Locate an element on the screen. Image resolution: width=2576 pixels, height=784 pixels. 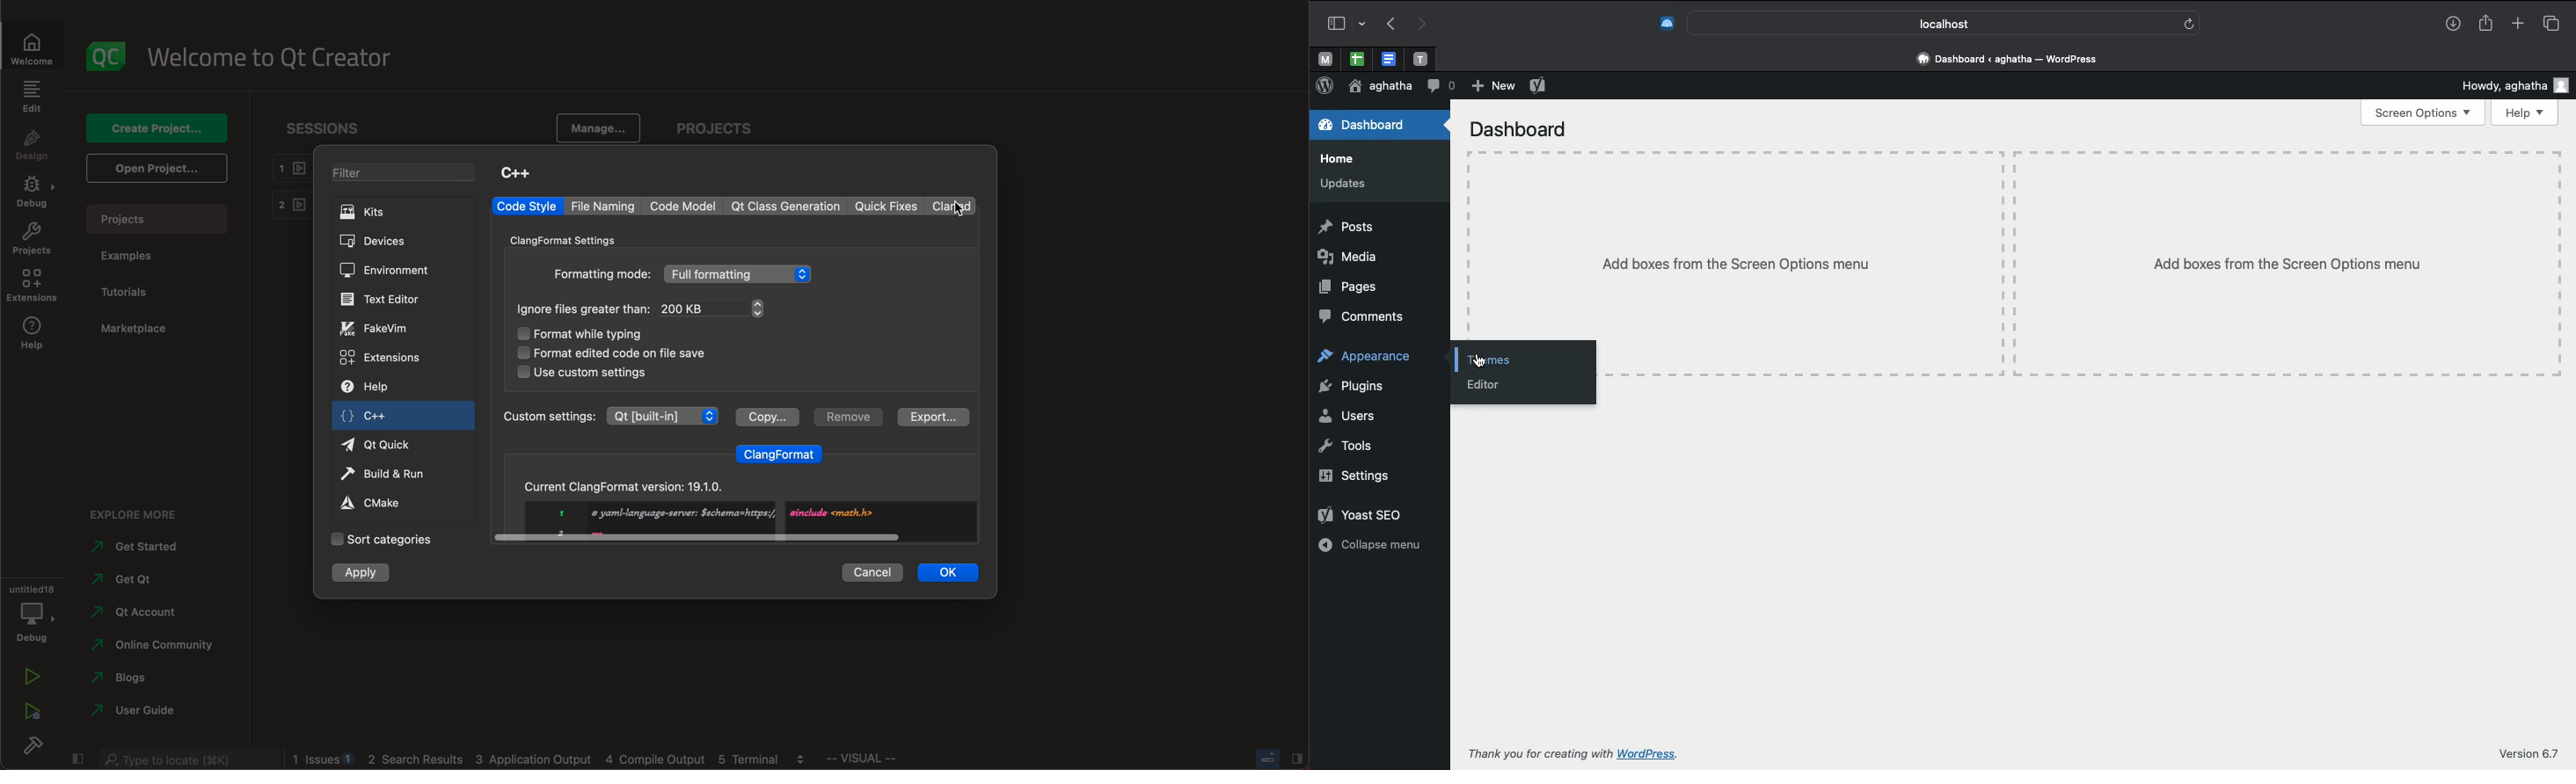
explore is located at coordinates (142, 513).